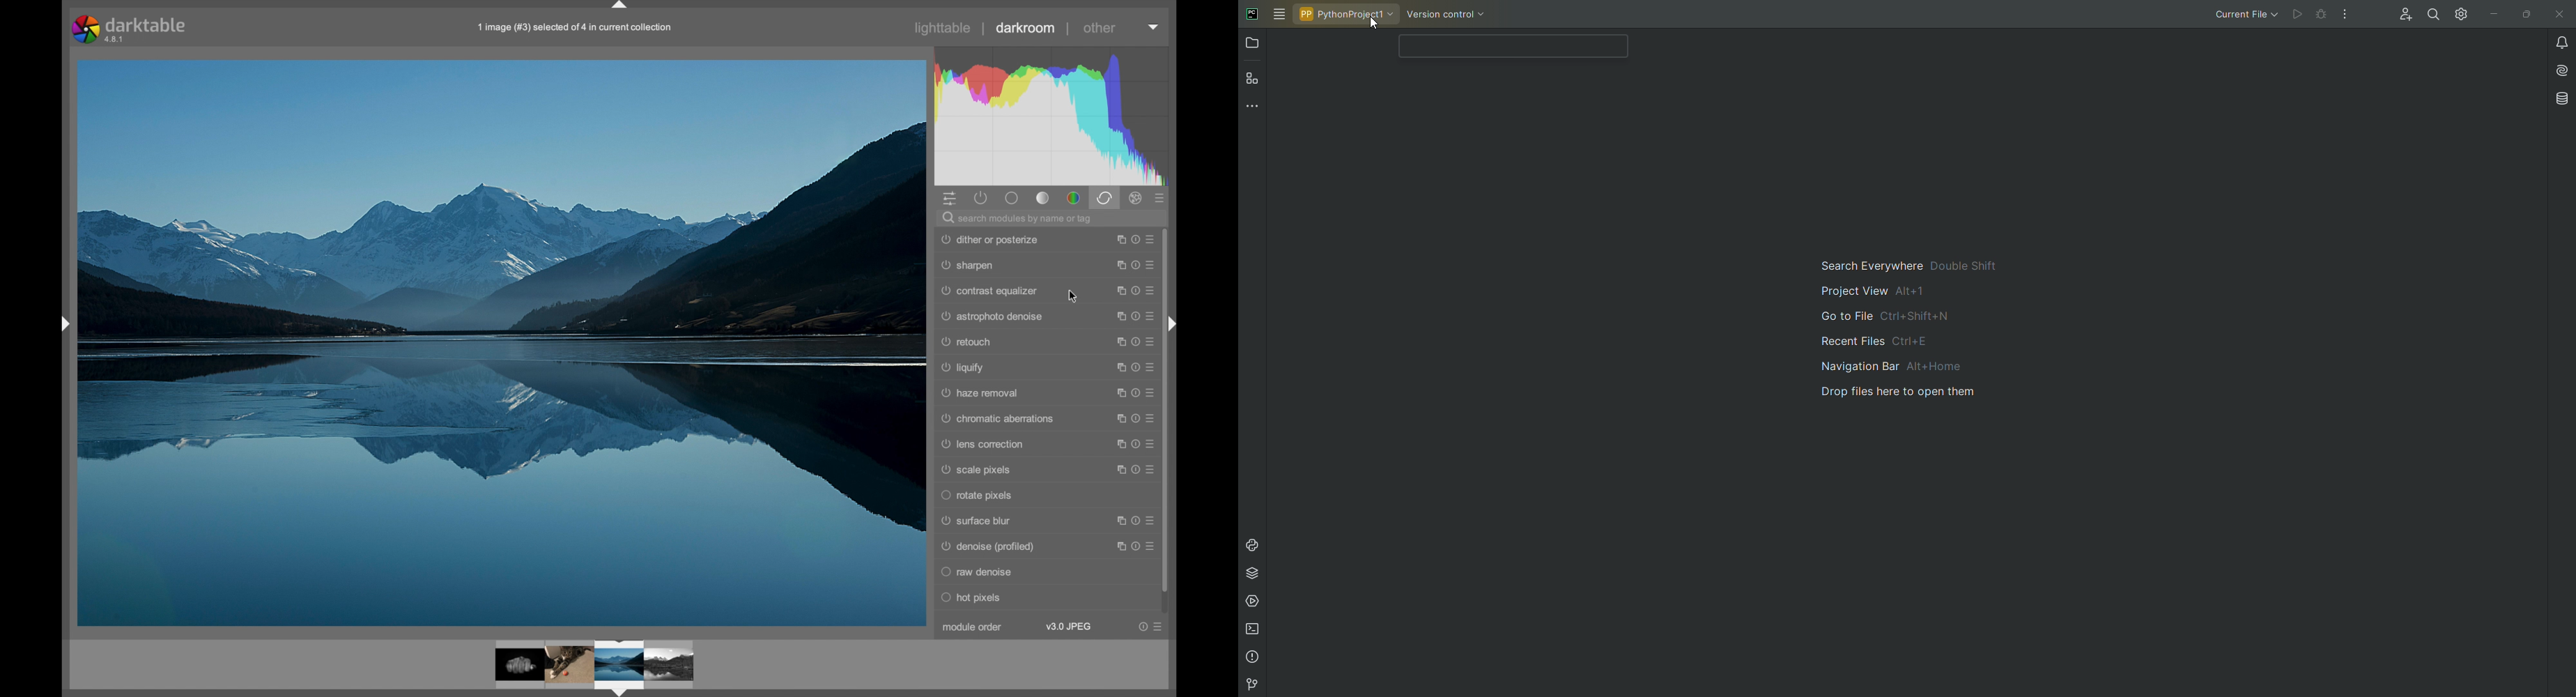 This screenshot has width=2576, height=700. What do you see at coordinates (978, 470) in the screenshot?
I see `scale pixels` at bounding box center [978, 470].